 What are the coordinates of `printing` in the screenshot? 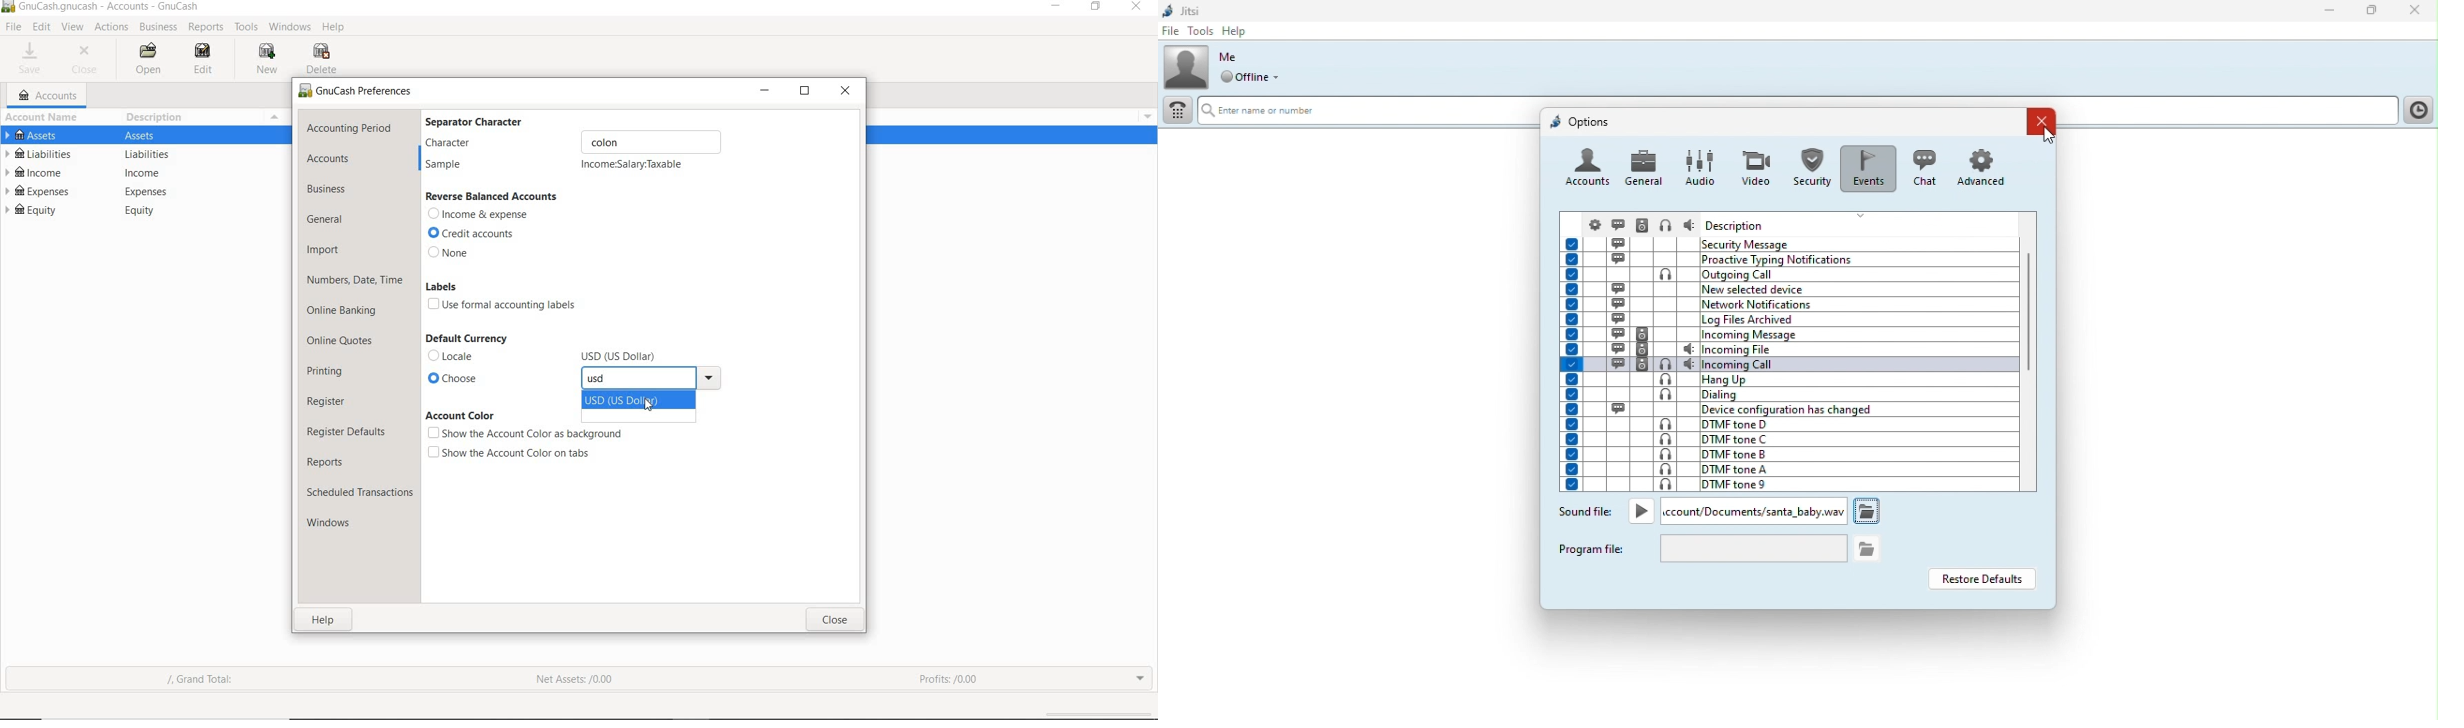 It's located at (327, 370).